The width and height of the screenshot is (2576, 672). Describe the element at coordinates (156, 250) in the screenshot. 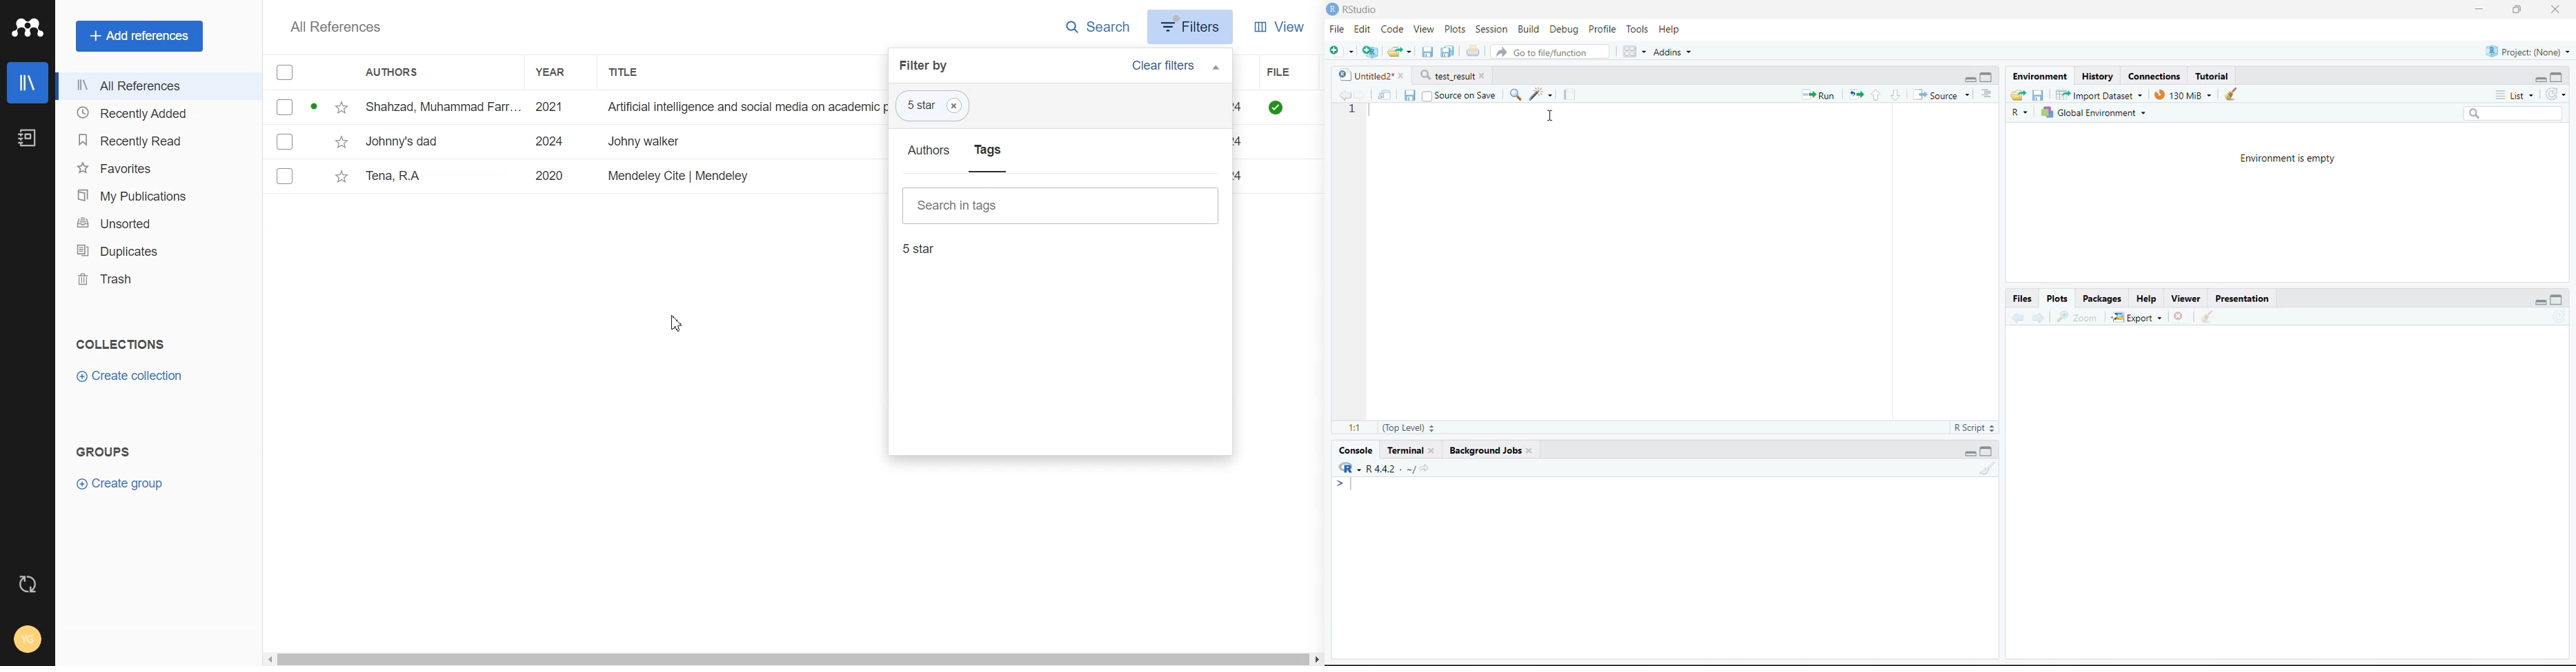

I see `Duplicates` at that location.